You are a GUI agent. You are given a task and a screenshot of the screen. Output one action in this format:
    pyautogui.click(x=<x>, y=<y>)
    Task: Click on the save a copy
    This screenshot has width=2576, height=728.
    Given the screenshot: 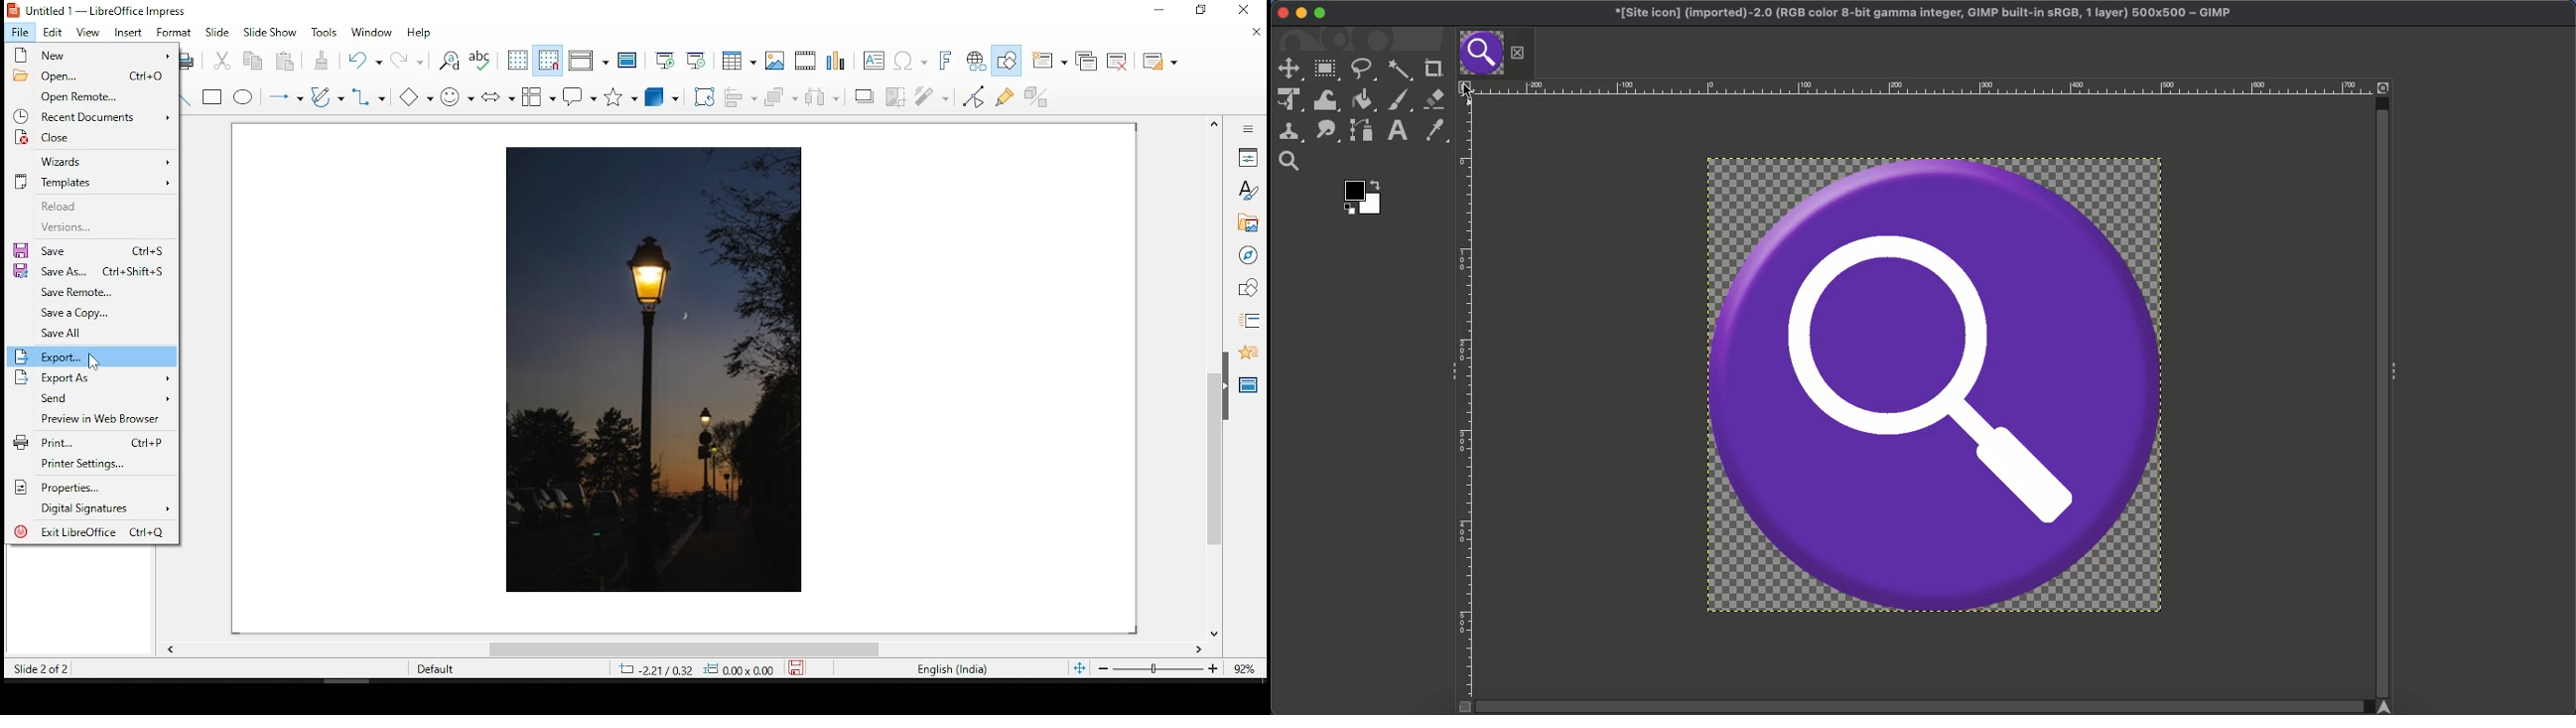 What is the action you would take?
    pyautogui.click(x=93, y=313)
    